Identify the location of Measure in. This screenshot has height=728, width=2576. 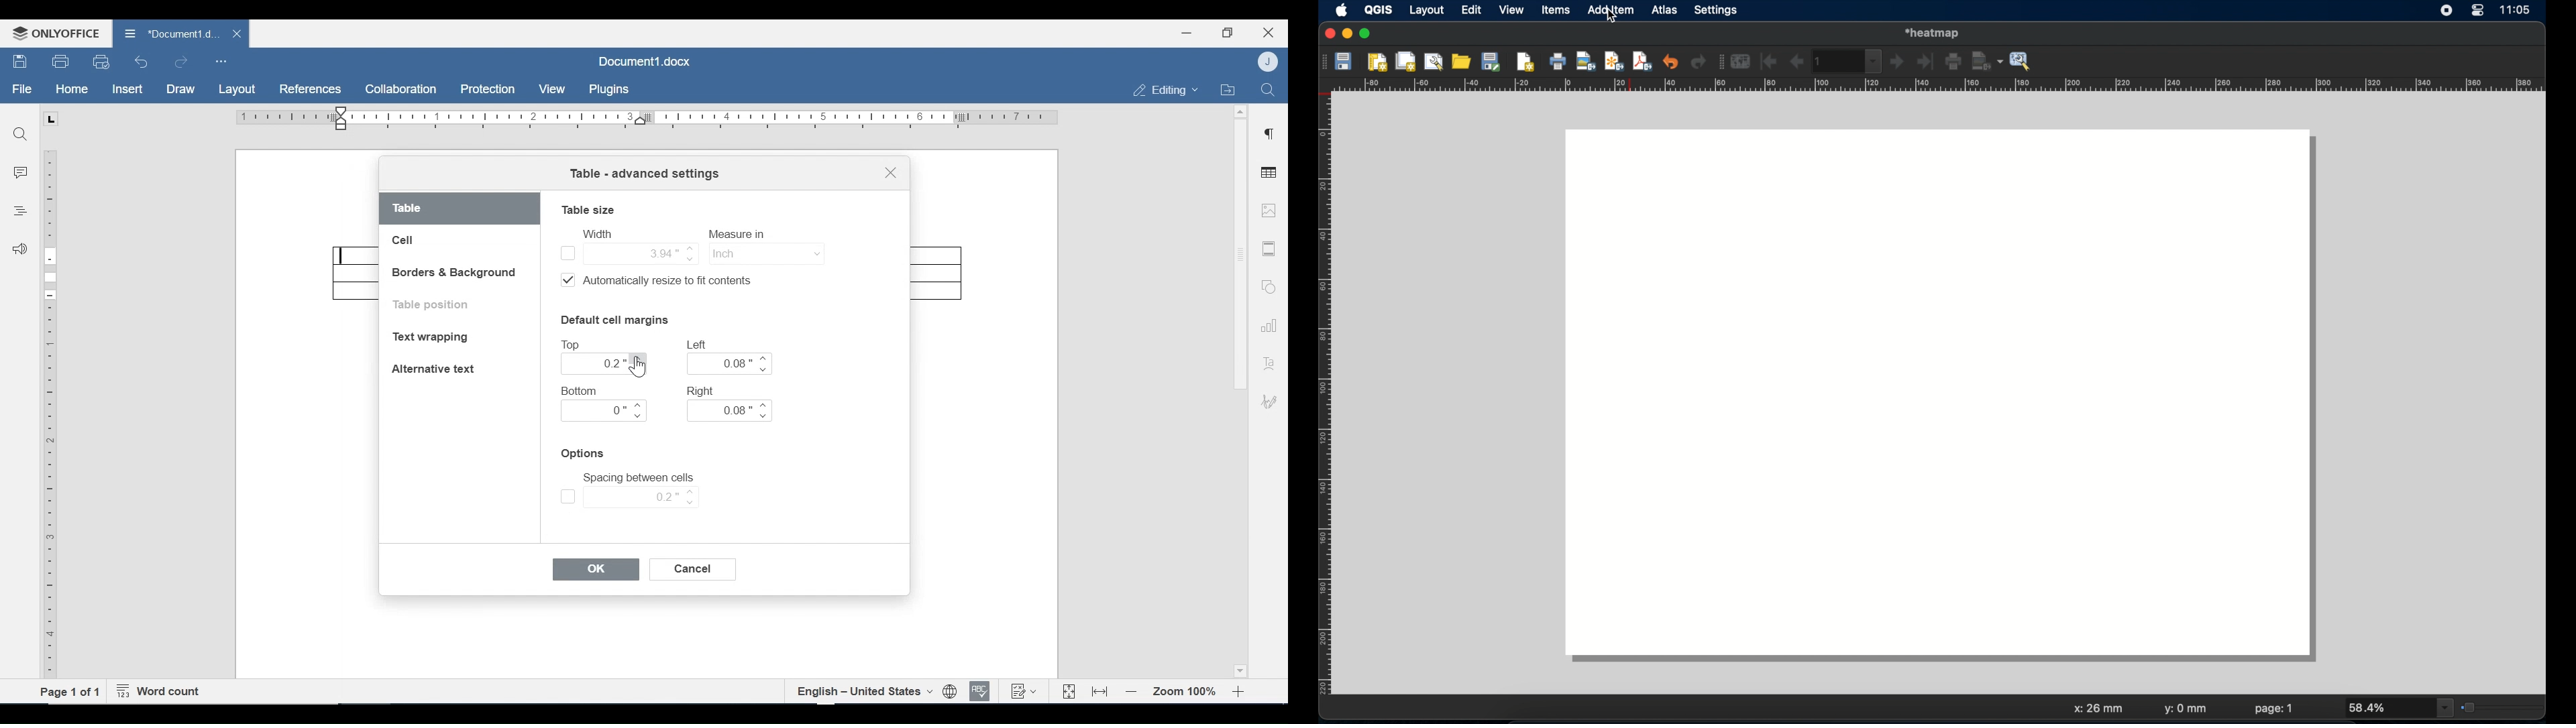
(741, 234).